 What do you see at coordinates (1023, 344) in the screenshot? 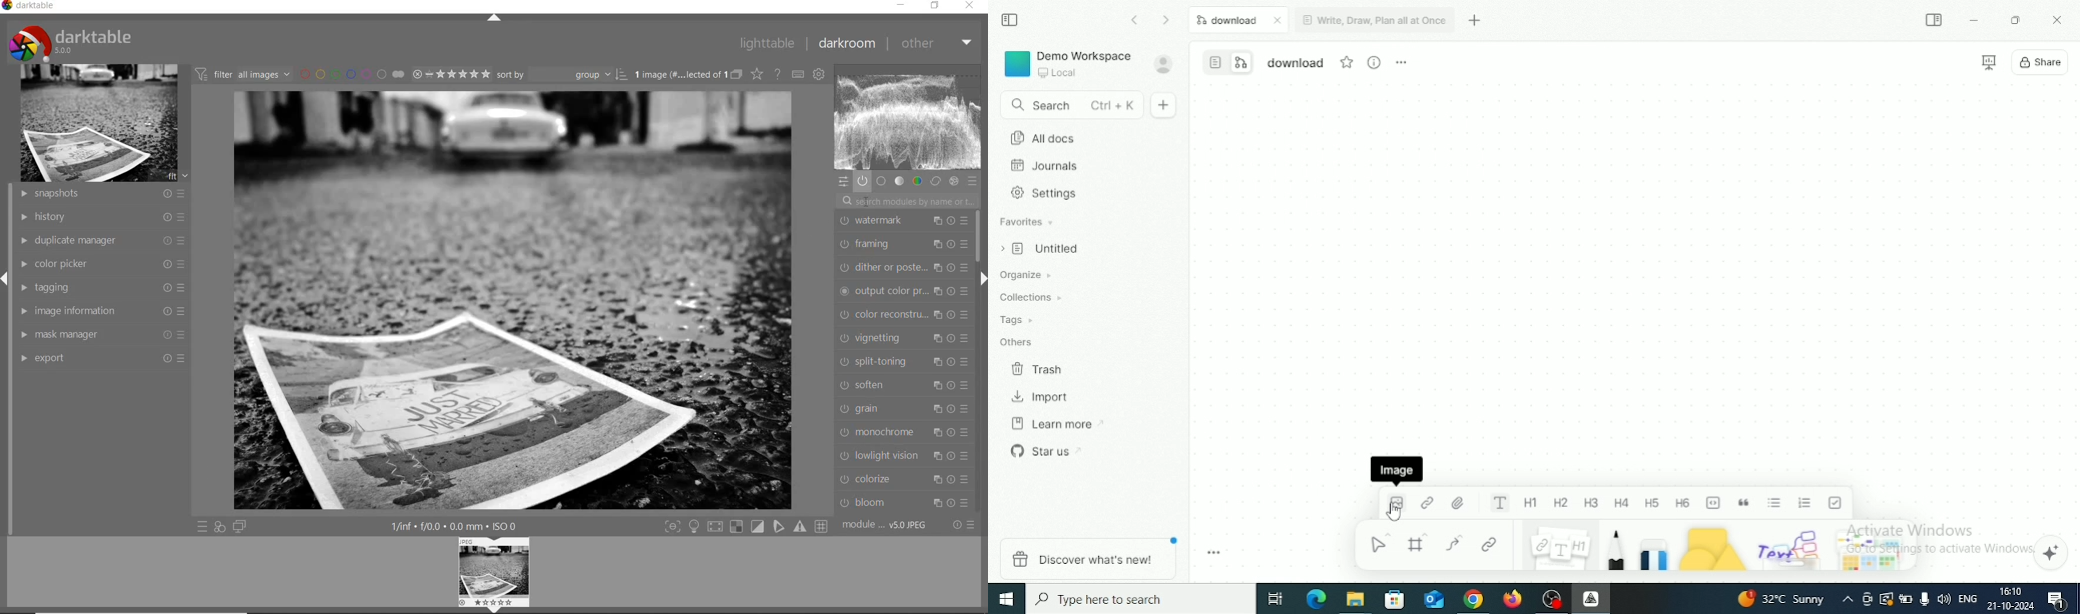
I see `Others` at bounding box center [1023, 344].